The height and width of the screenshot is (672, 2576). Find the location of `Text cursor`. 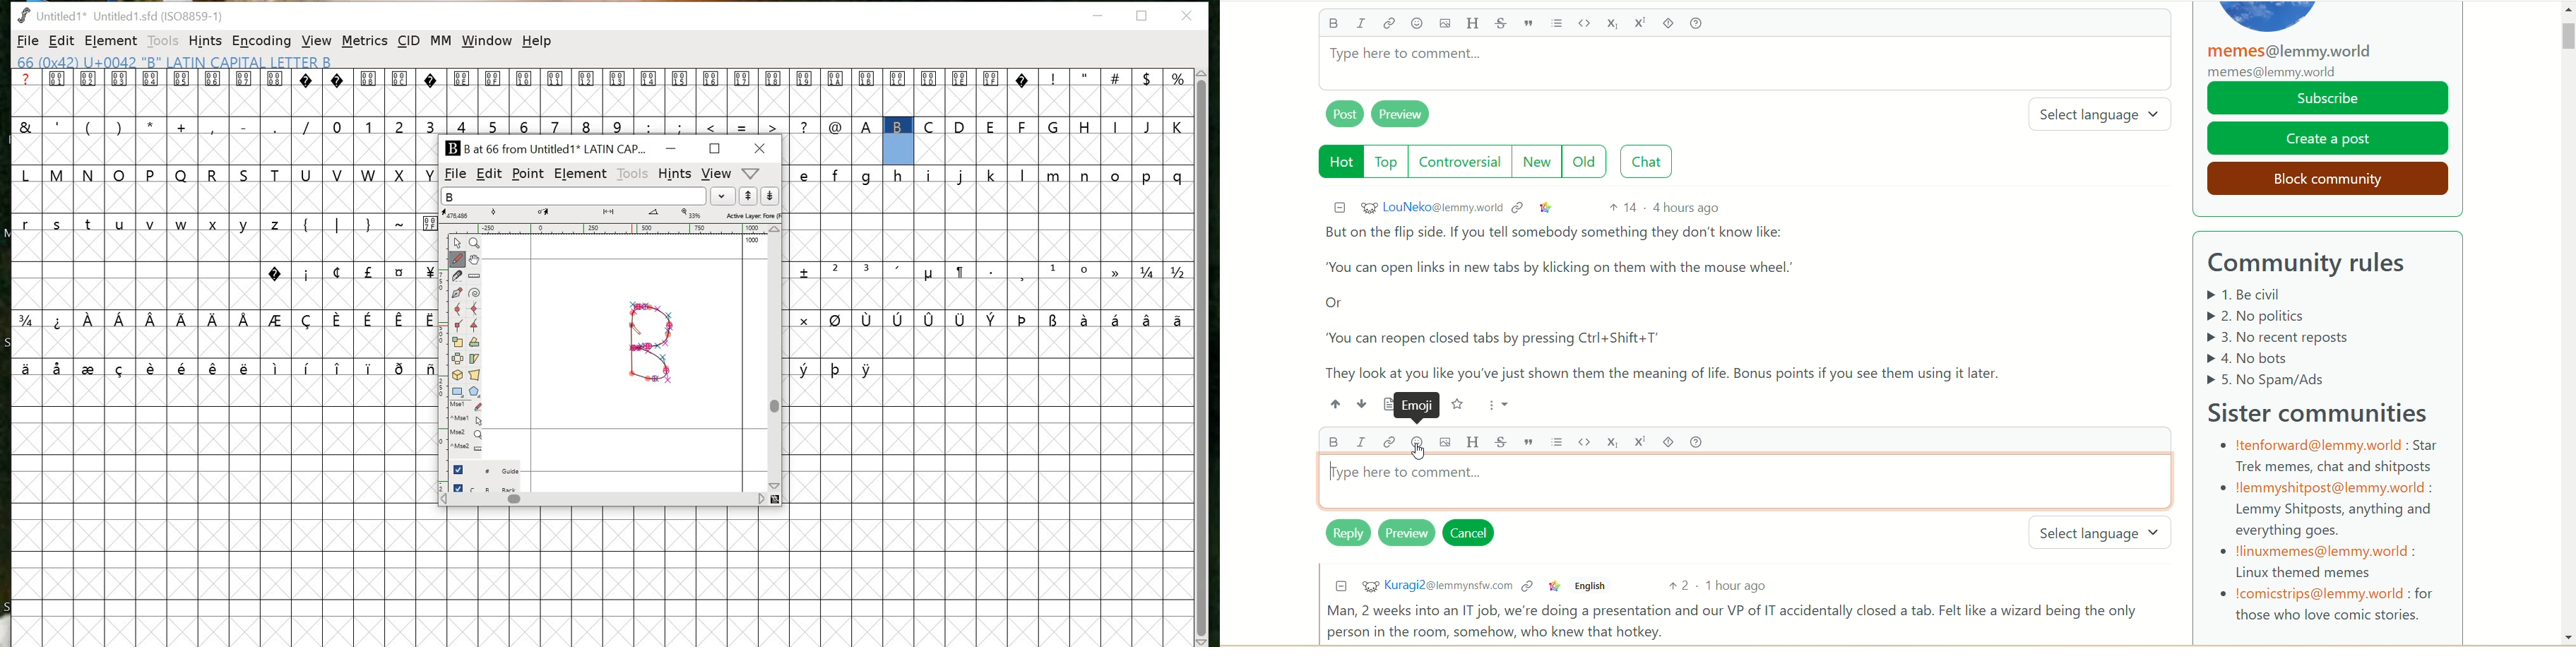

Text cursor is located at coordinates (1329, 476).